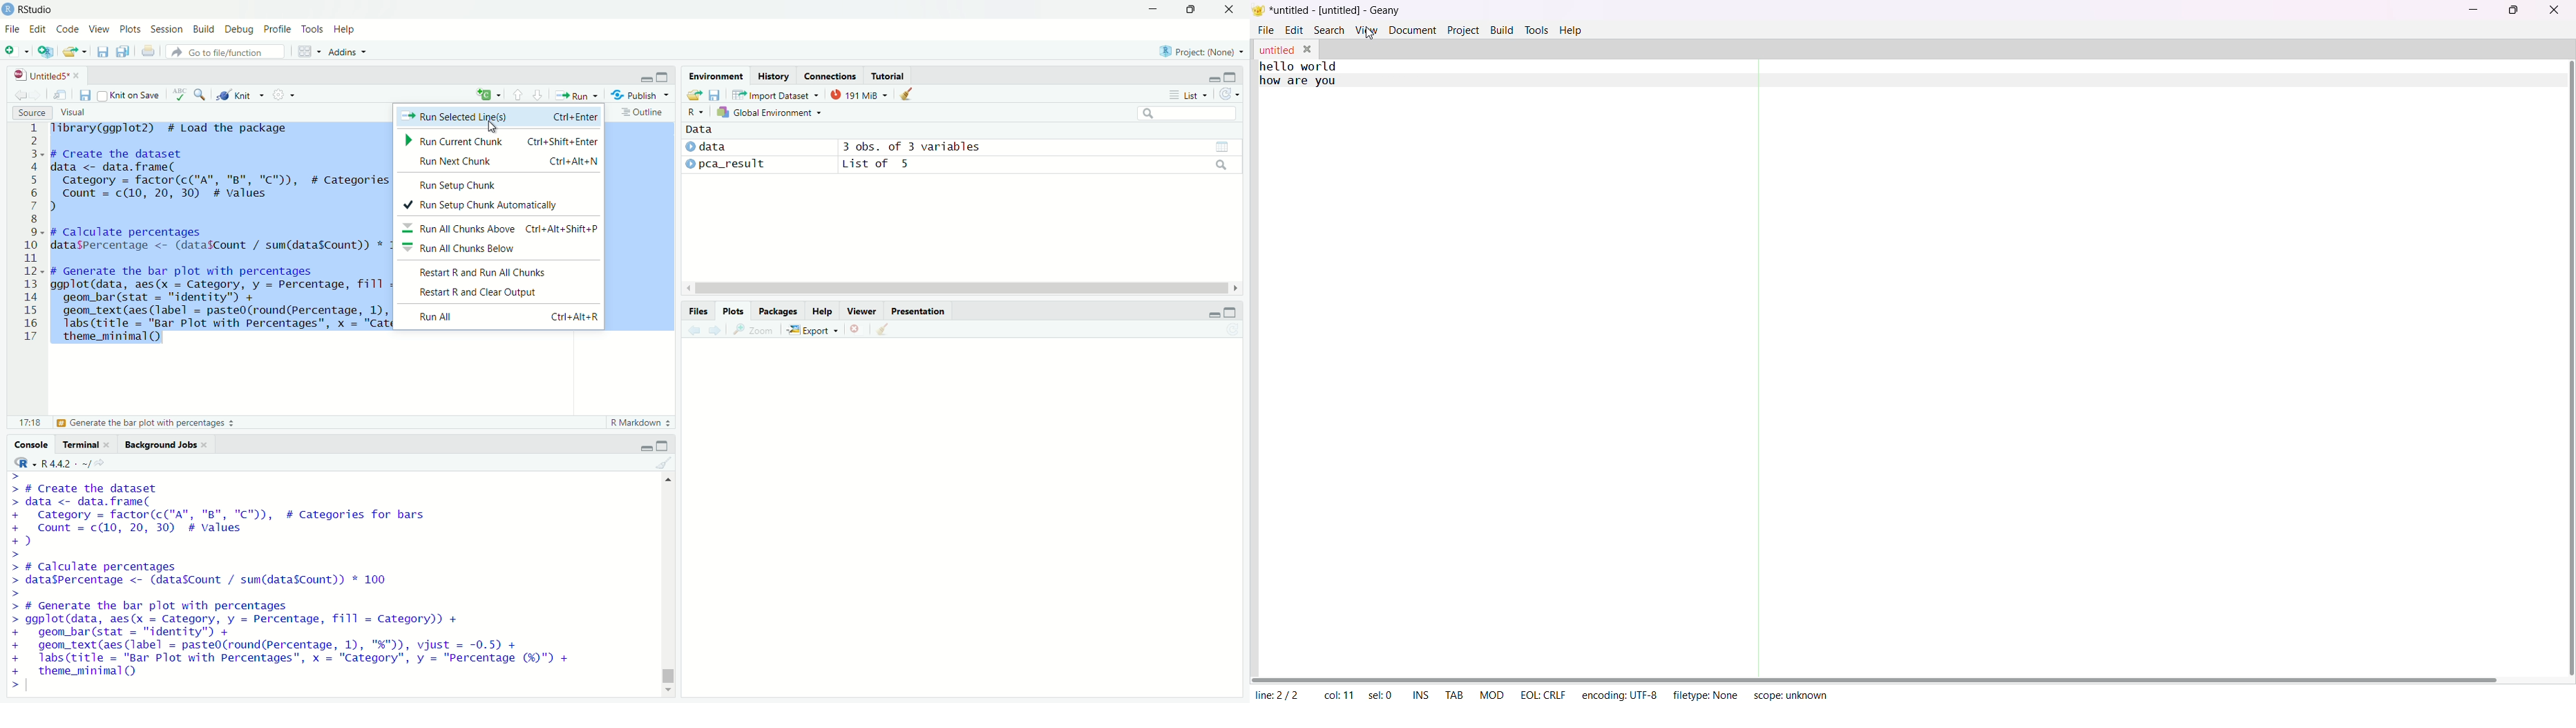  What do you see at coordinates (718, 94) in the screenshot?
I see `save as workspace` at bounding box center [718, 94].